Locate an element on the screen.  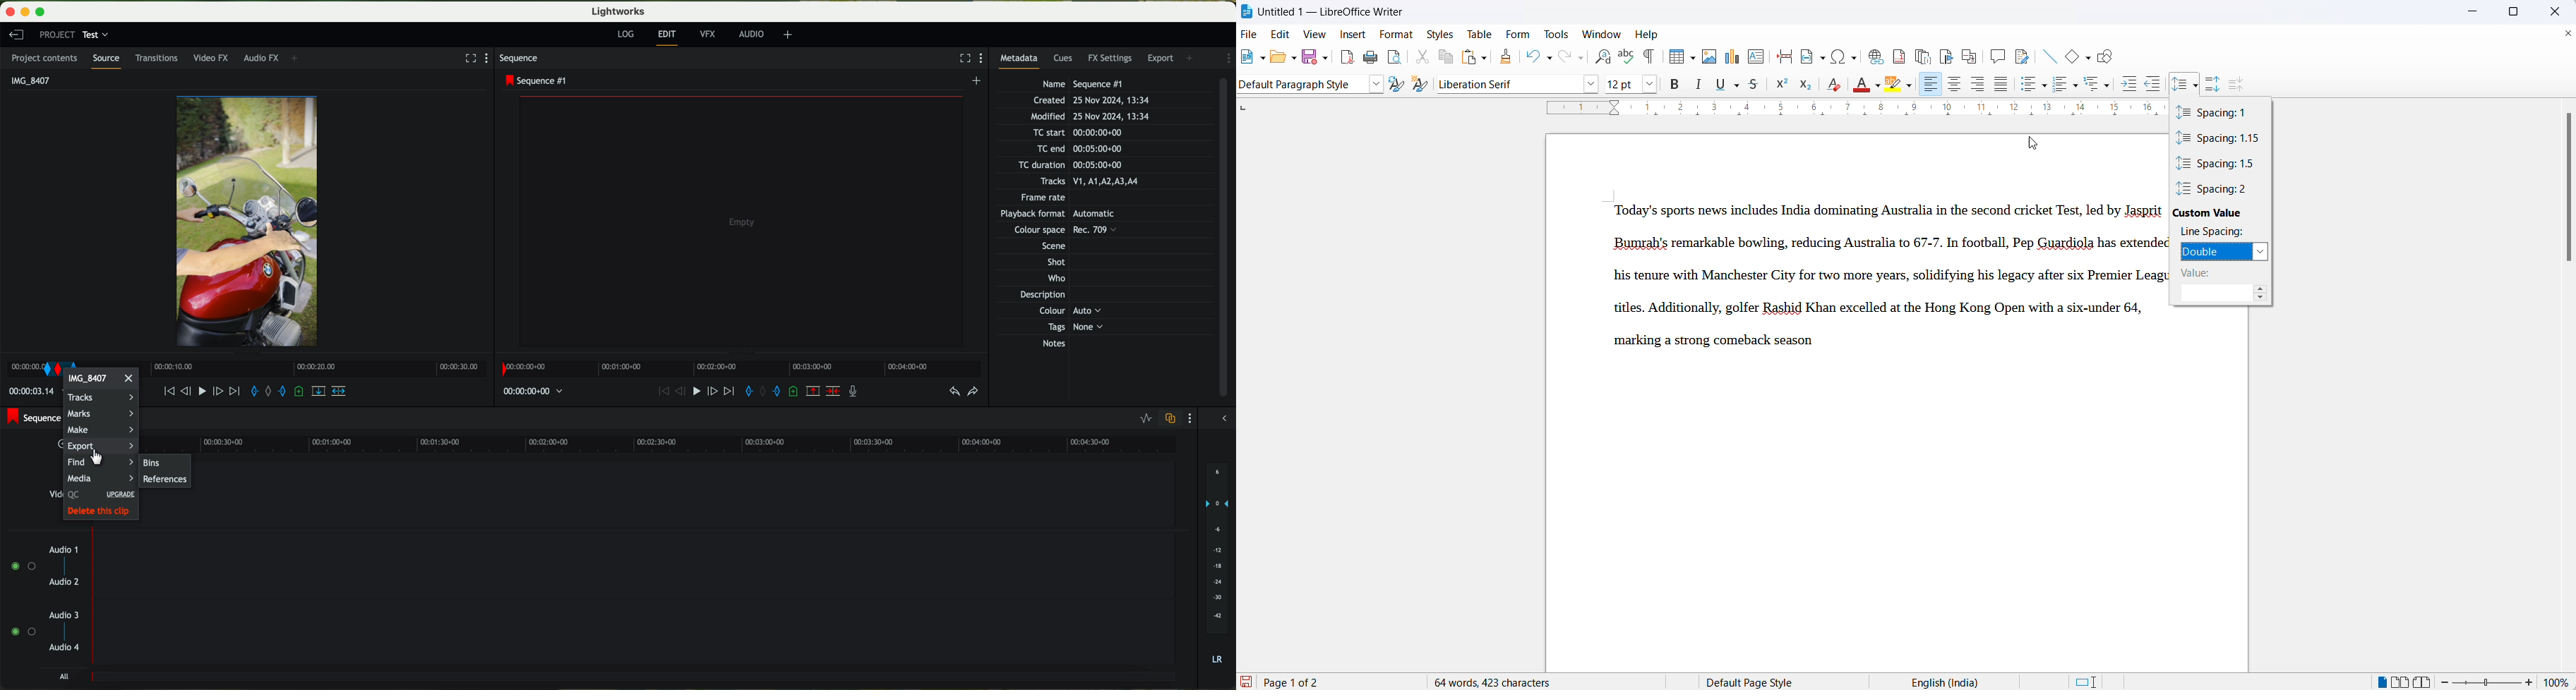
new file is located at coordinates (1248, 61).